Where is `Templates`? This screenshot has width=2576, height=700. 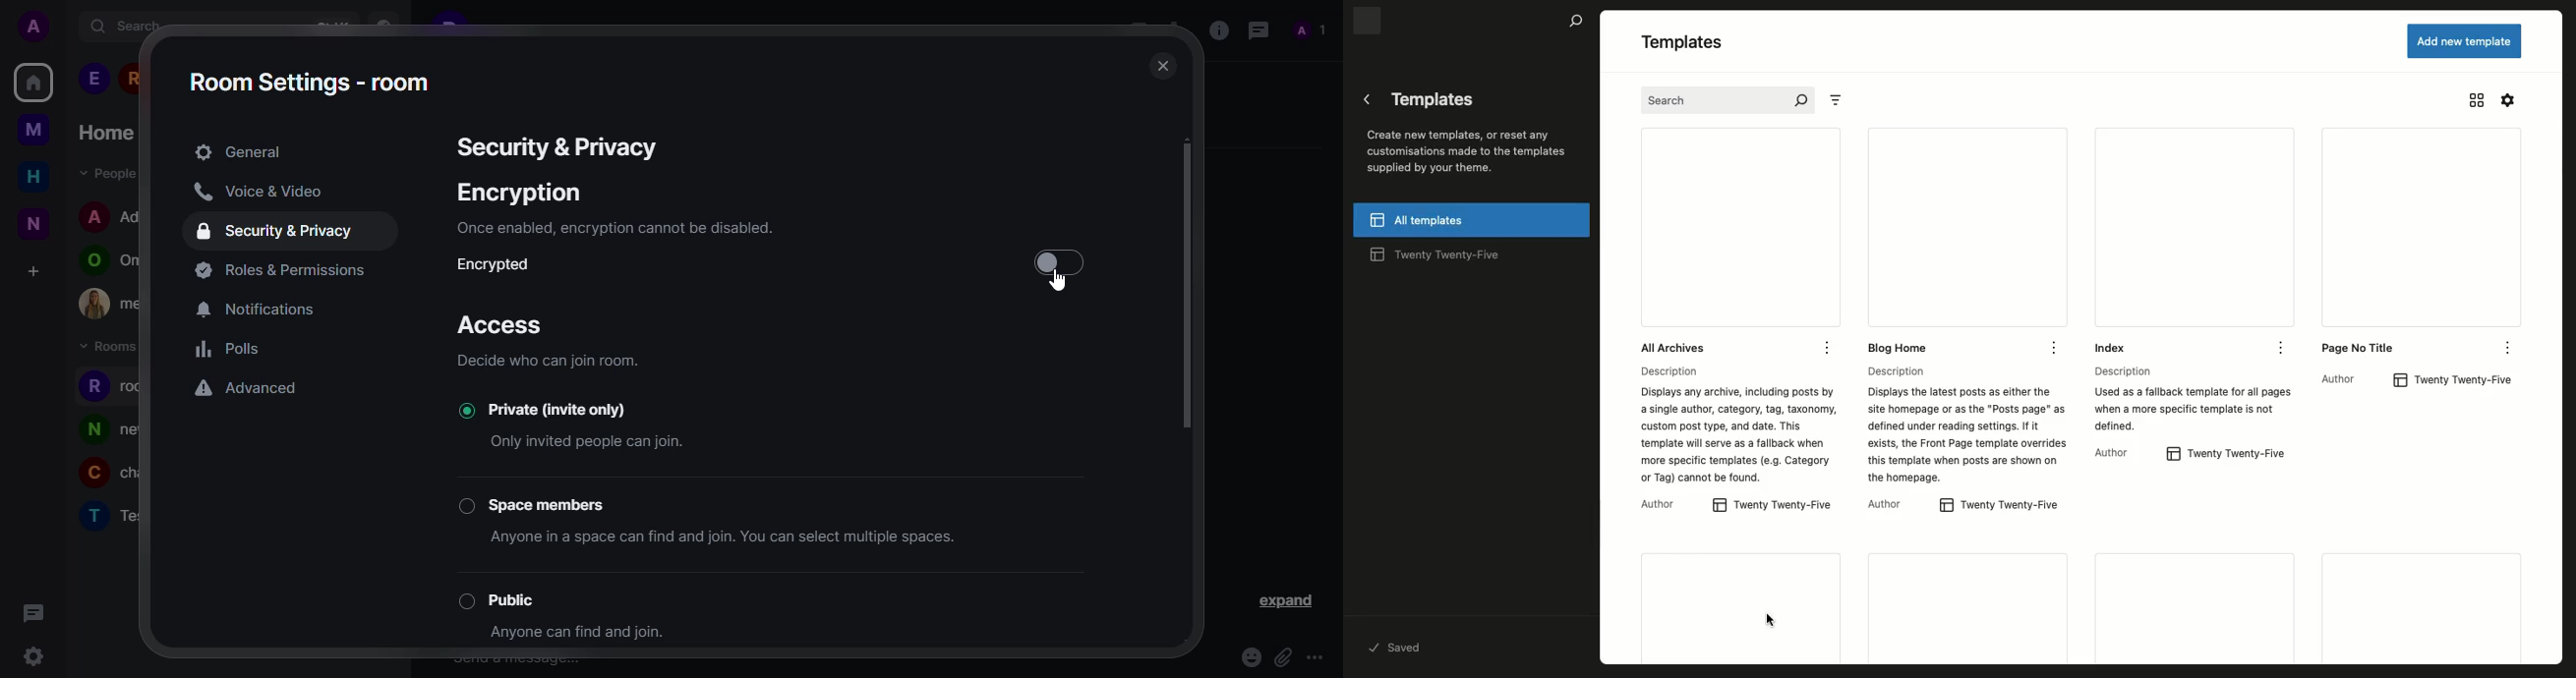
Templates is located at coordinates (1466, 98).